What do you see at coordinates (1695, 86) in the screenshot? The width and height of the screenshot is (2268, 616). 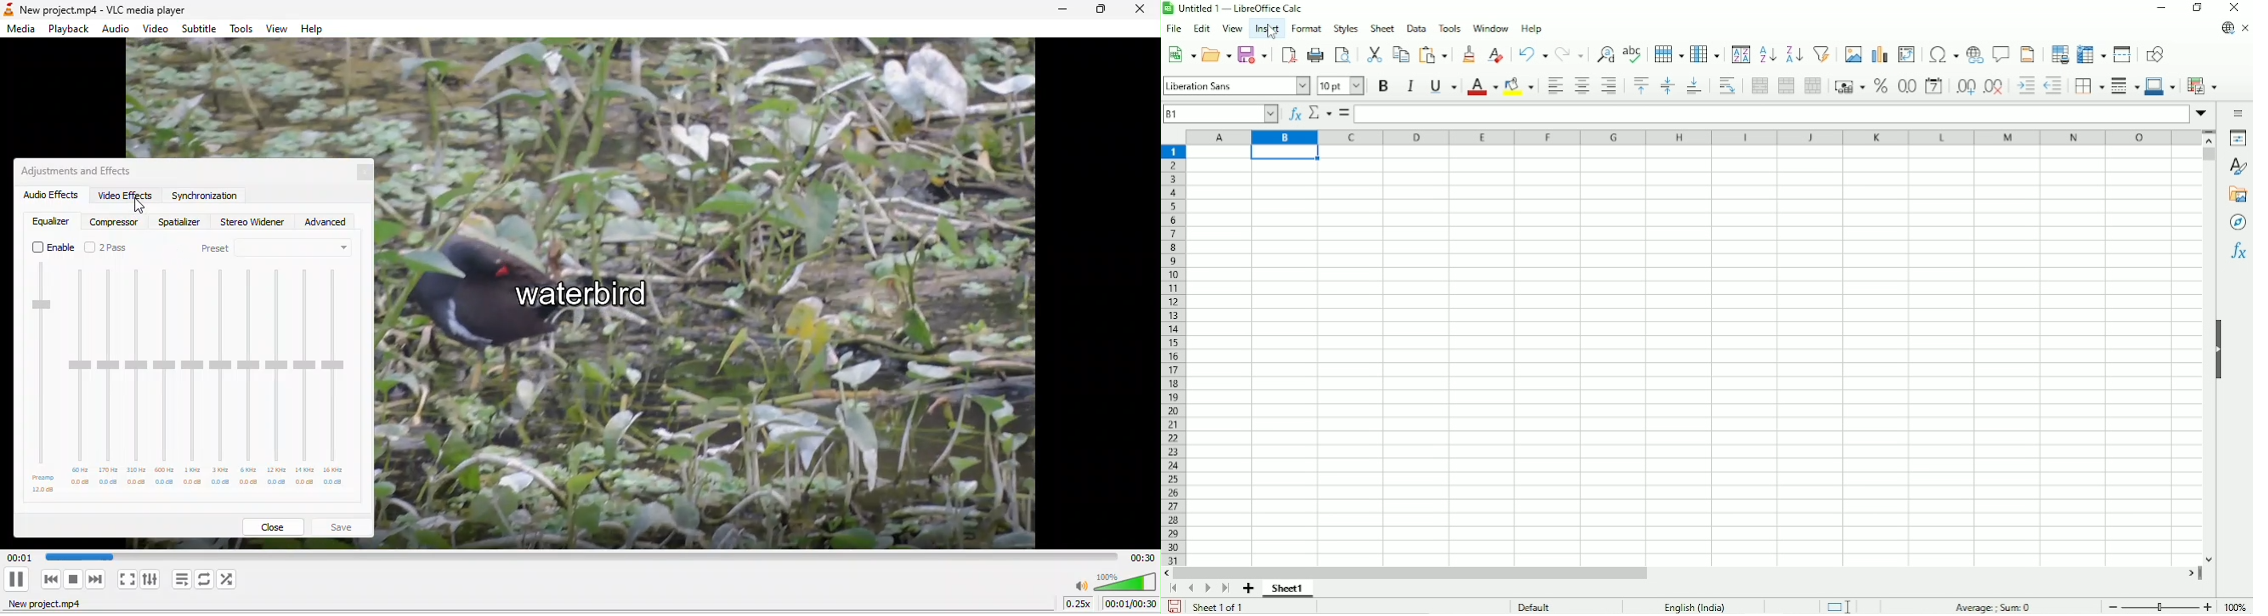 I see `Align bottom` at bounding box center [1695, 86].